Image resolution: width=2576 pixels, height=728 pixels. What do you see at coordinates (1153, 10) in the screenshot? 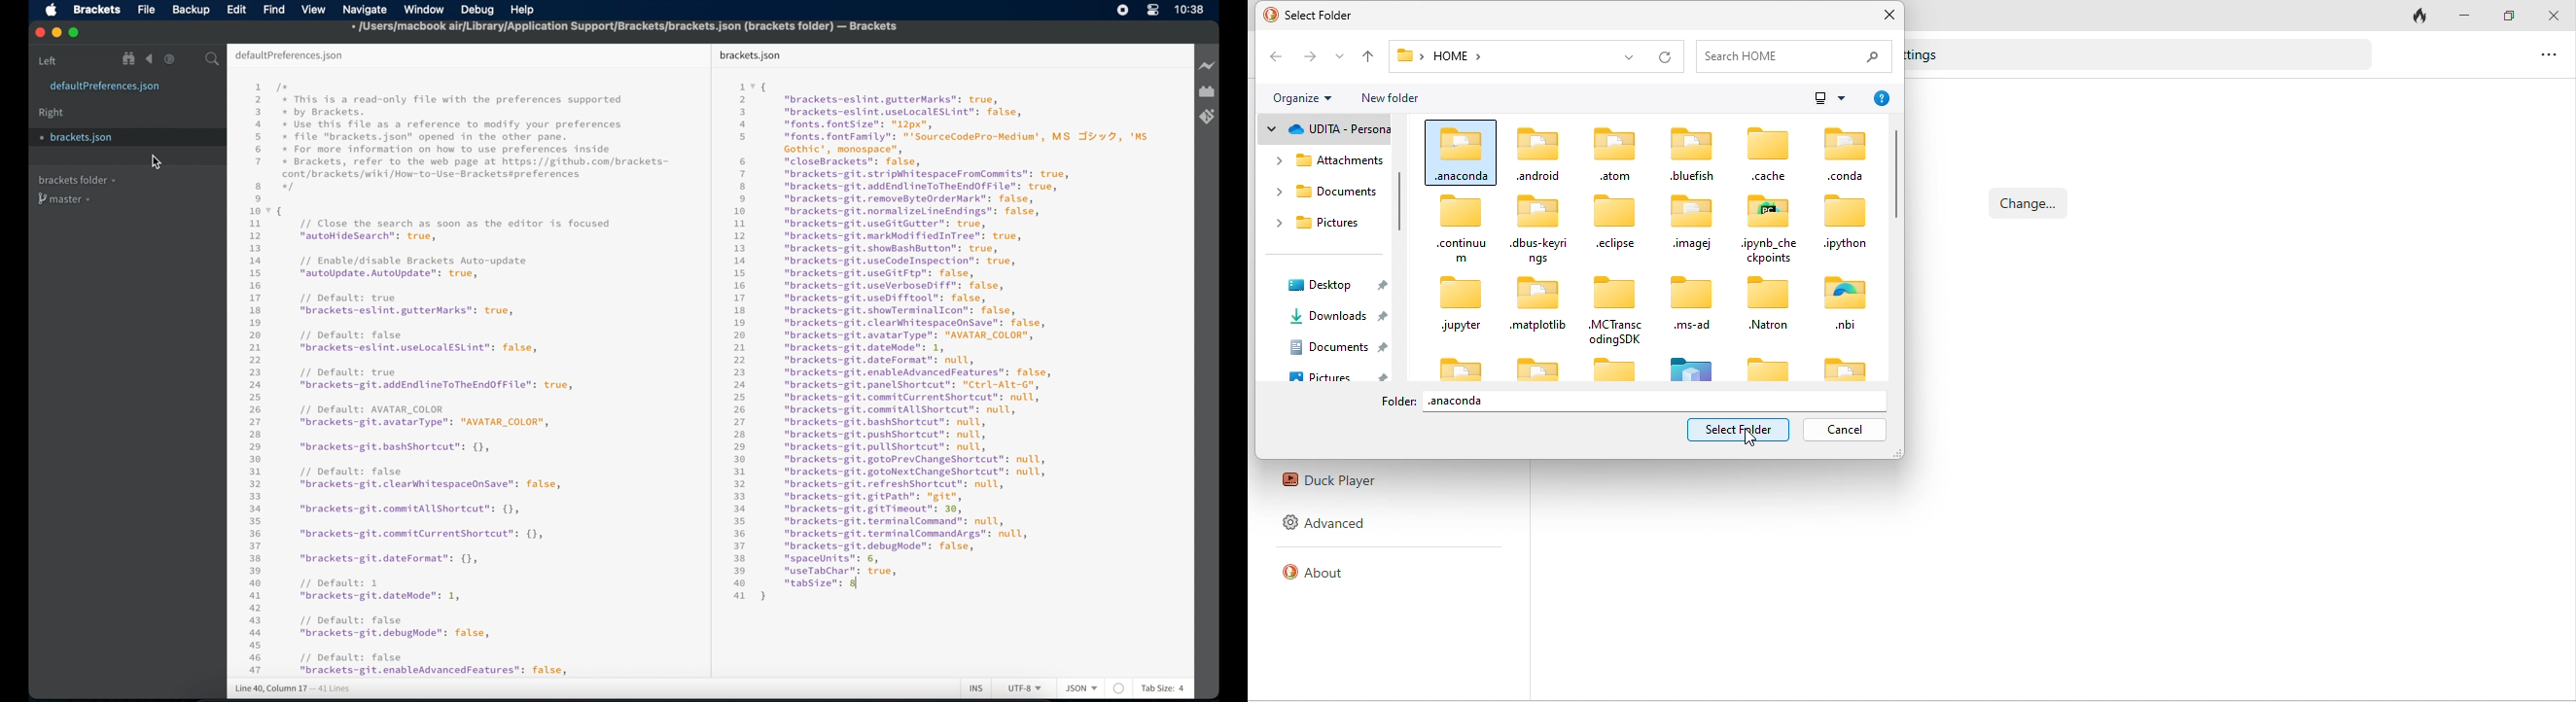
I see `control center` at bounding box center [1153, 10].